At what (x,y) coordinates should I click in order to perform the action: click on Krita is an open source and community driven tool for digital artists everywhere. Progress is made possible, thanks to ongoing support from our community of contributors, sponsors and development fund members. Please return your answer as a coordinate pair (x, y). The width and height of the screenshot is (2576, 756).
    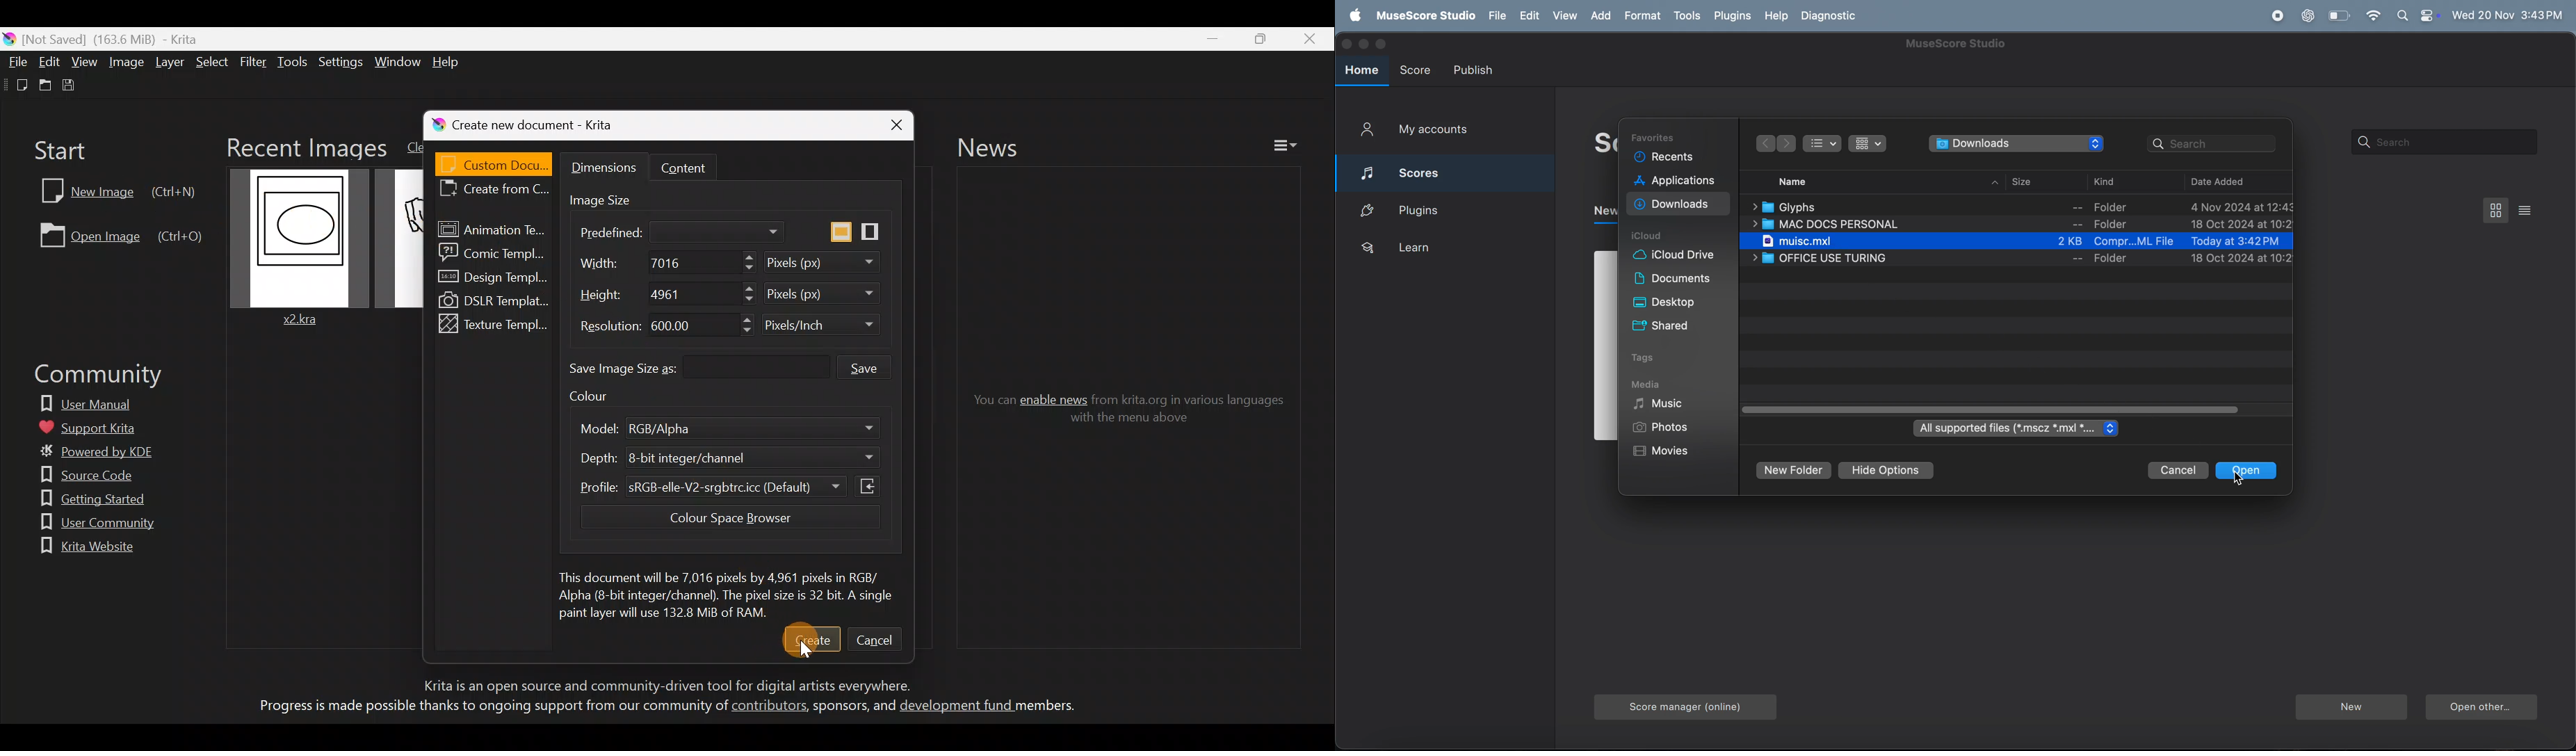
    Looking at the image, I should click on (658, 699).